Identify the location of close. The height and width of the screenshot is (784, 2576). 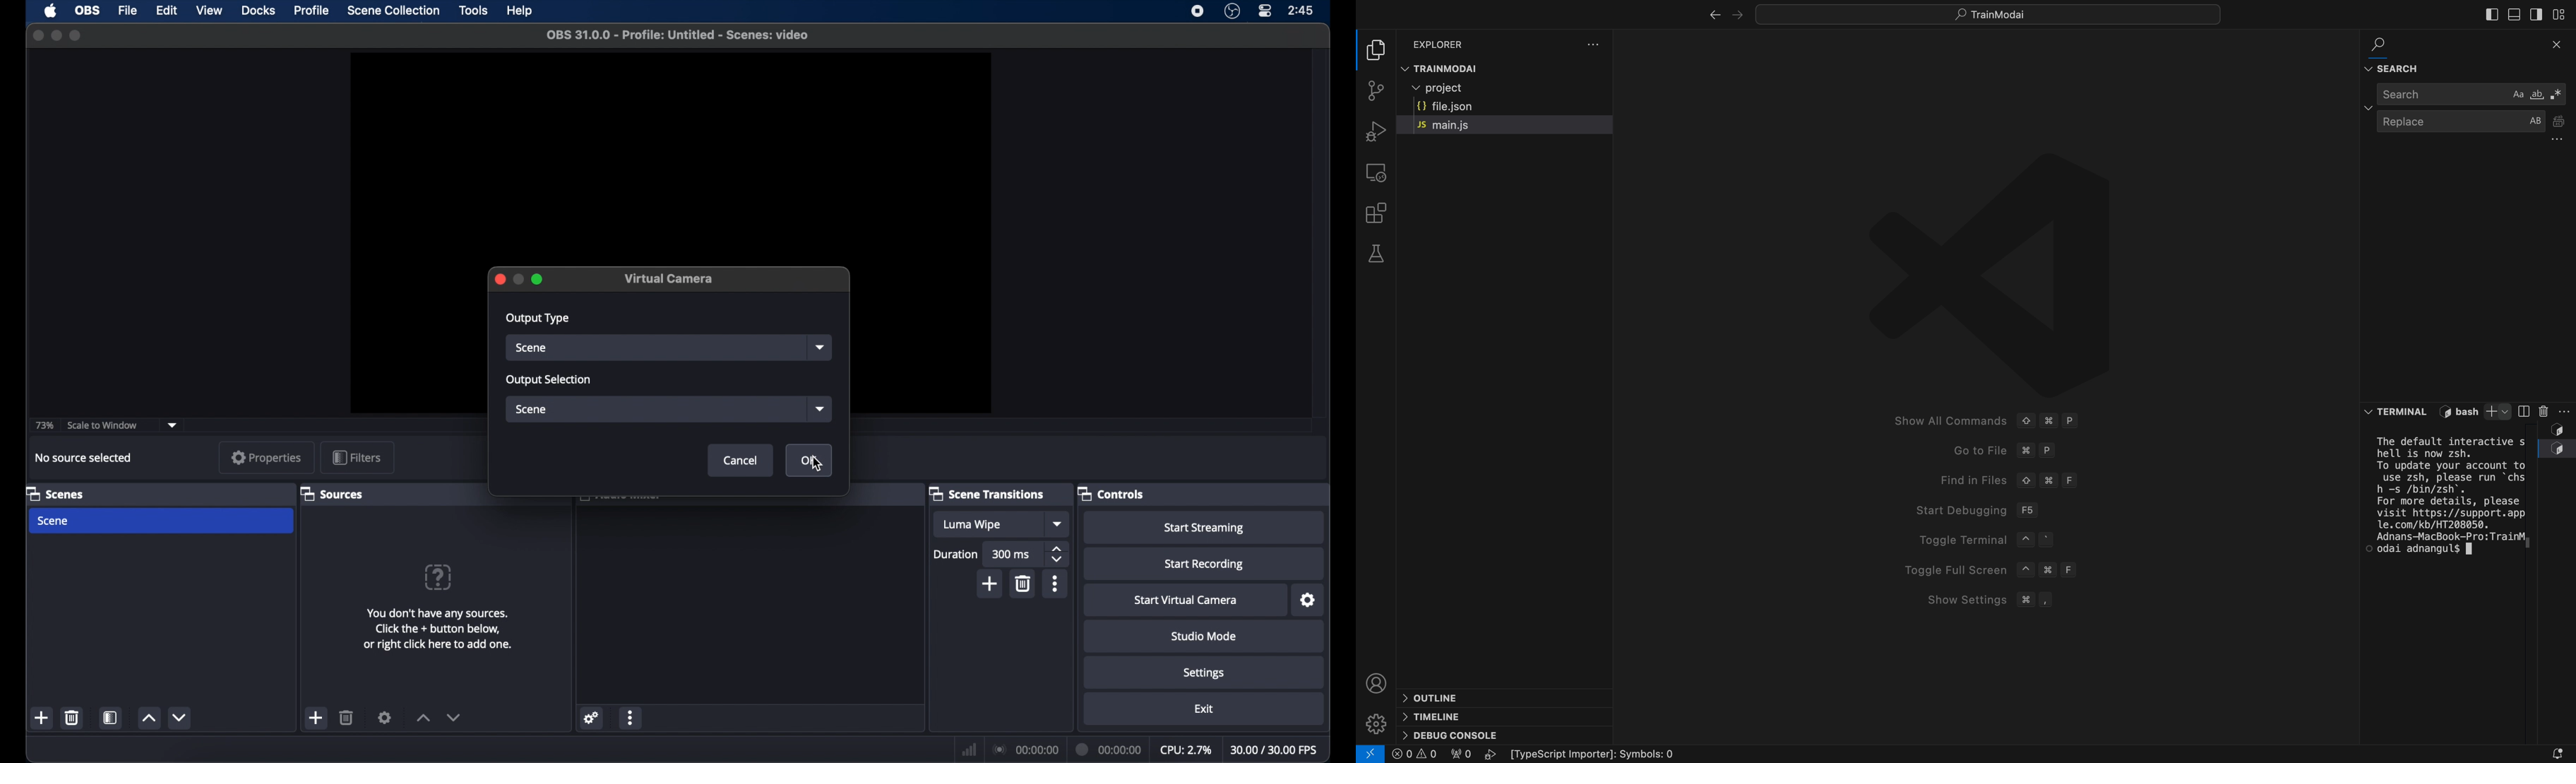
(37, 35).